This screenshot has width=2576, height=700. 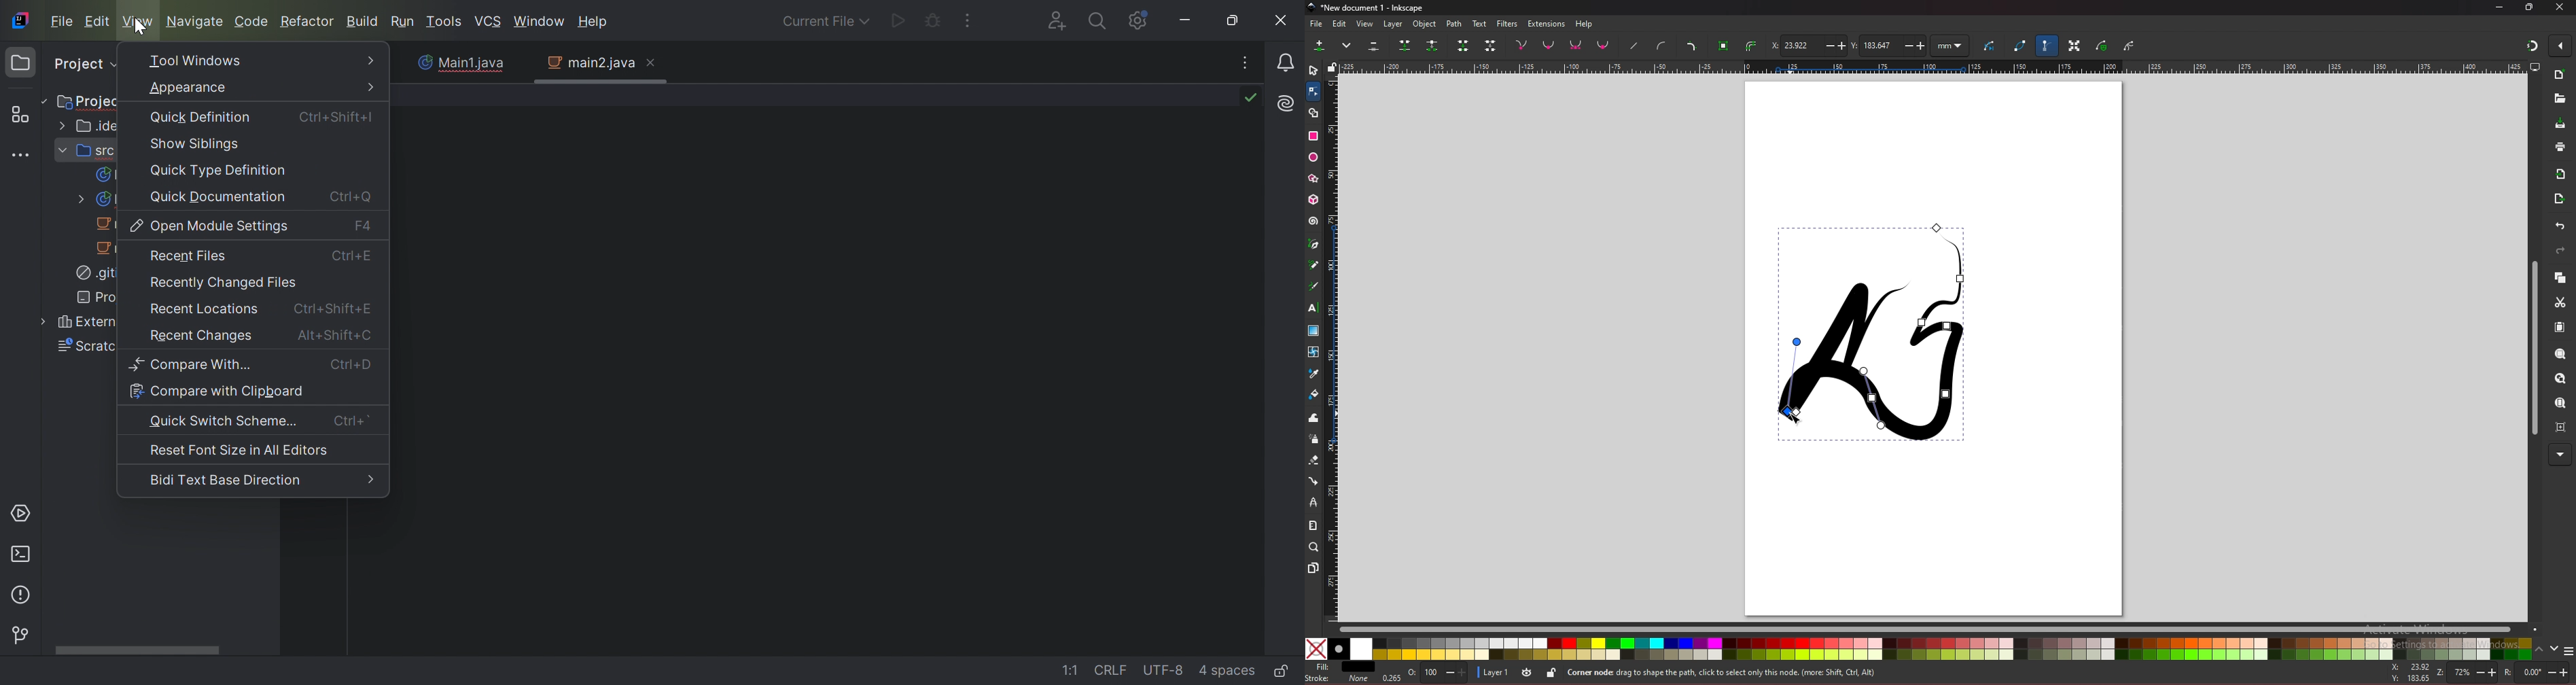 I want to click on new, so click(x=2560, y=76).